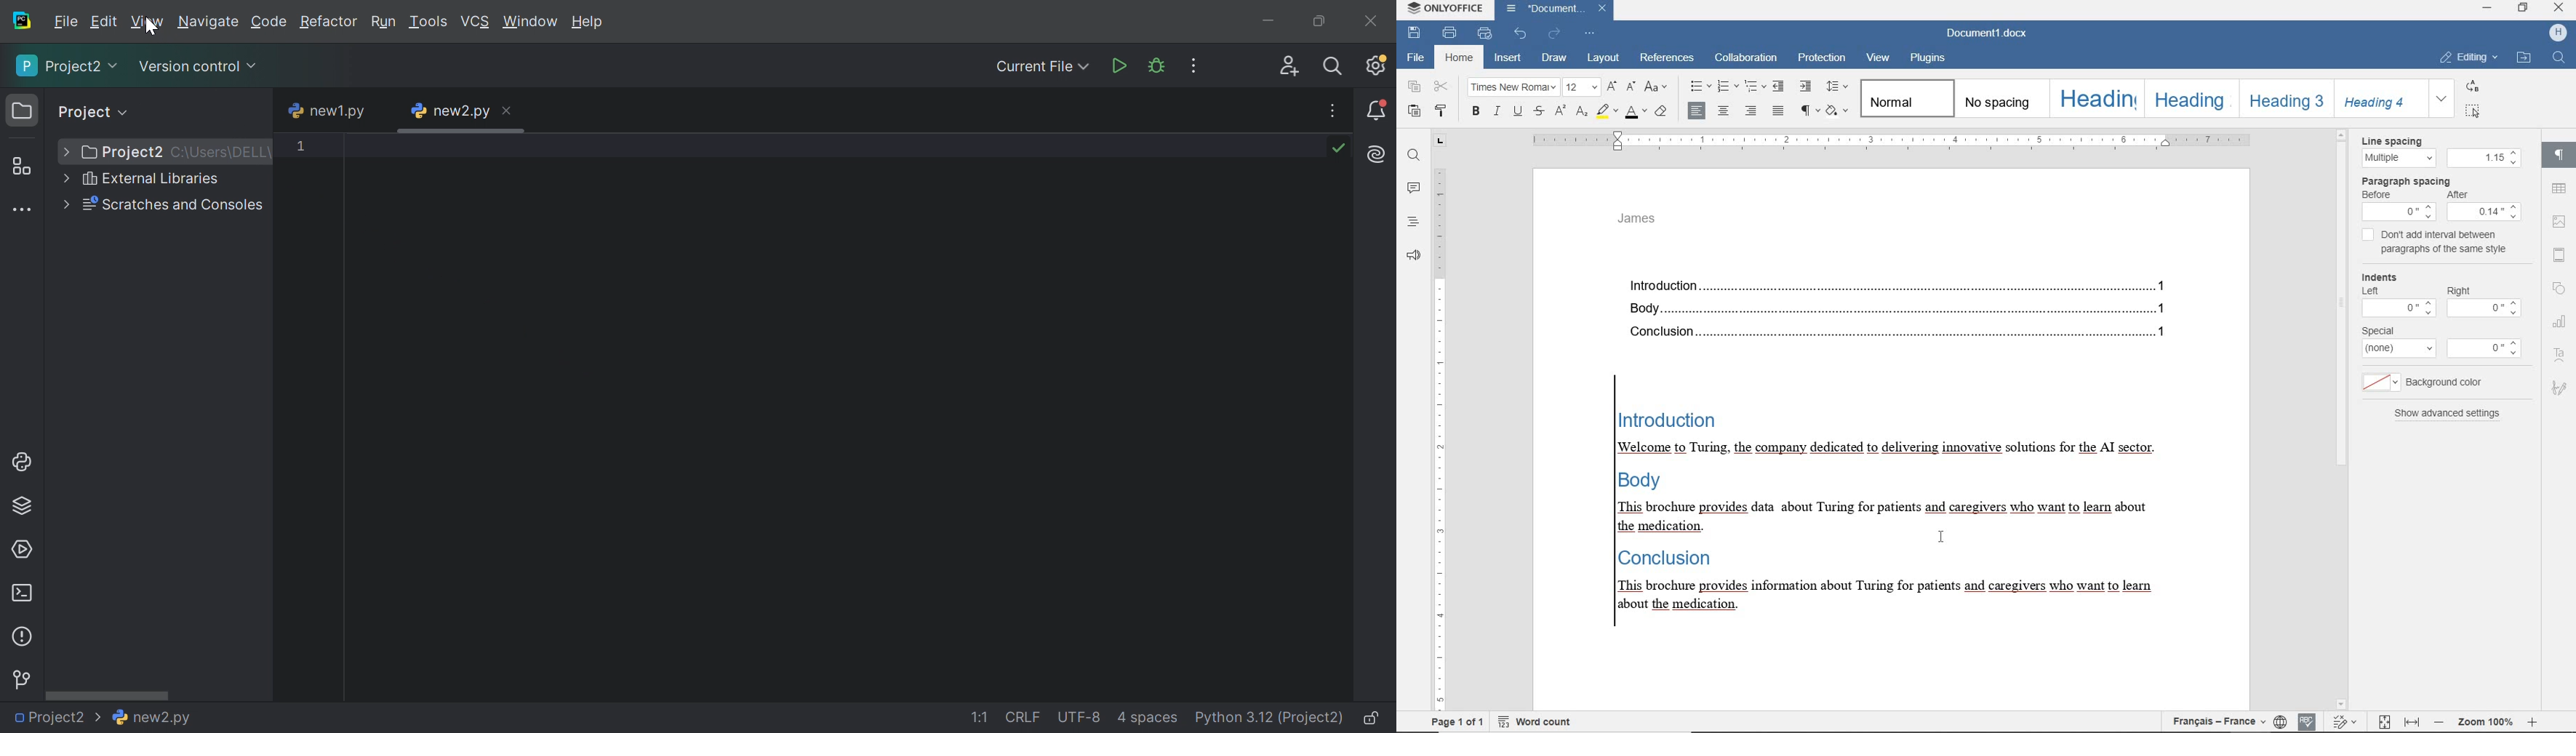 The image size is (2576, 756). Describe the element at coordinates (2368, 237) in the screenshot. I see `checkbox` at that location.